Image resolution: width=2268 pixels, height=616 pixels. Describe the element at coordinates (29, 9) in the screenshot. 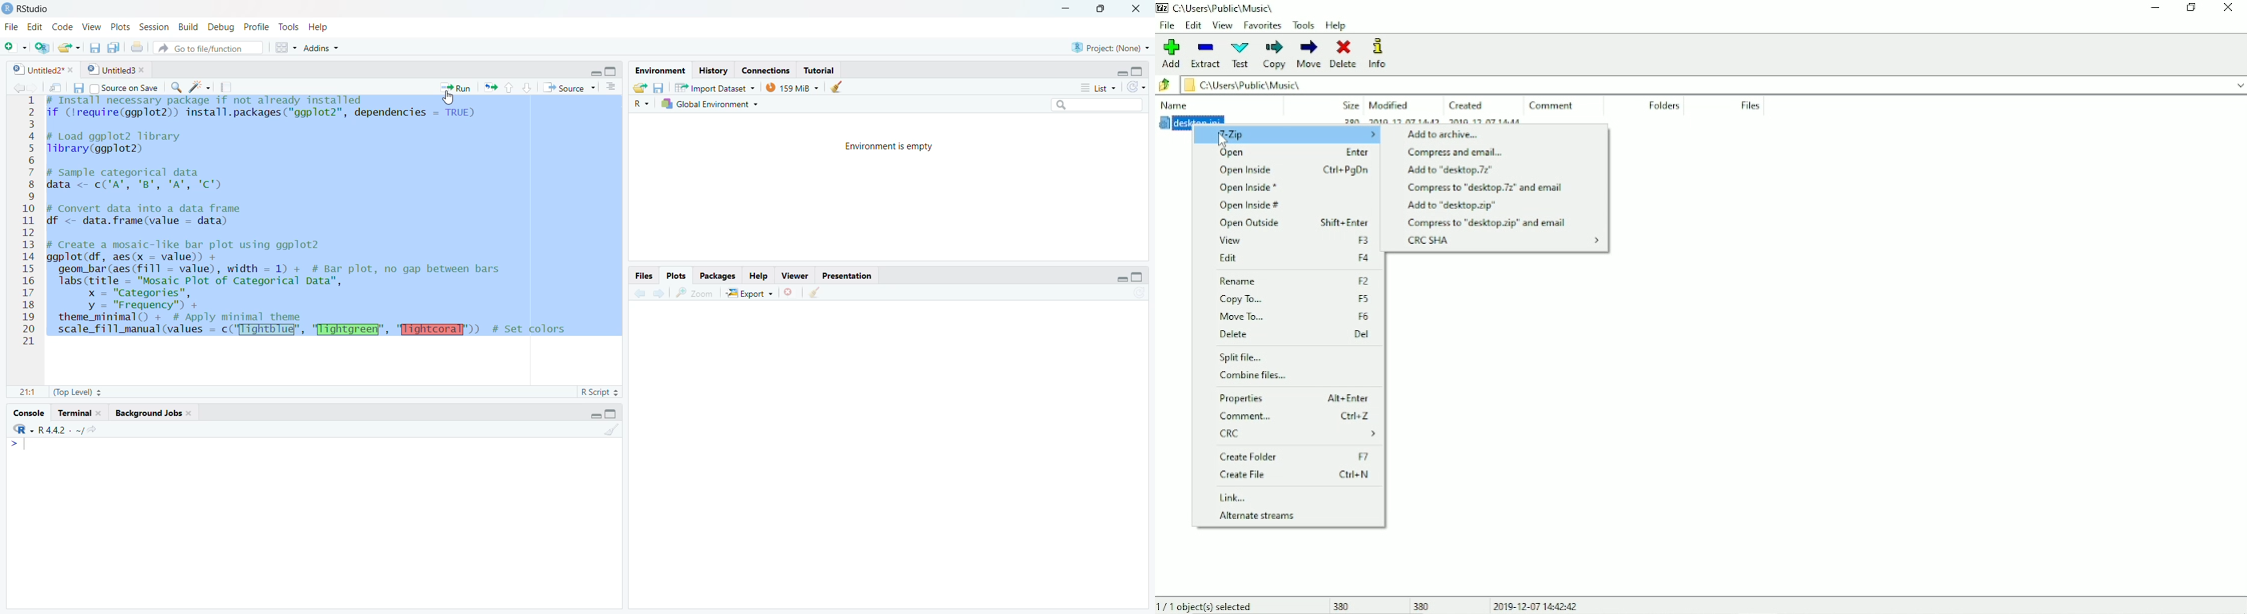

I see `RStudio` at that location.